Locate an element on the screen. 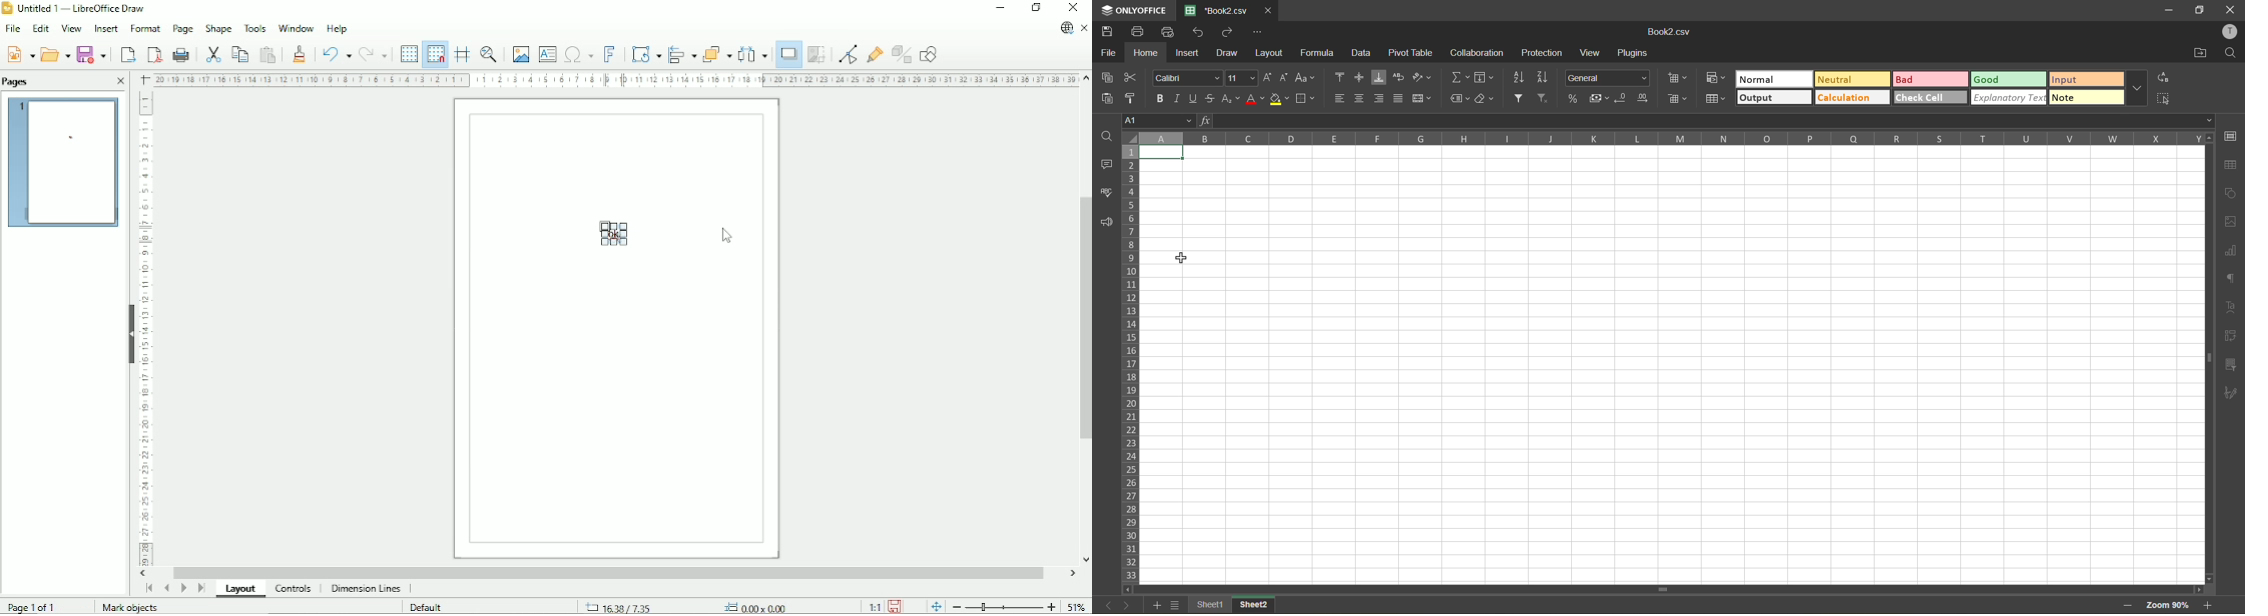 This screenshot has height=616, width=2268. summation is located at coordinates (1460, 77).